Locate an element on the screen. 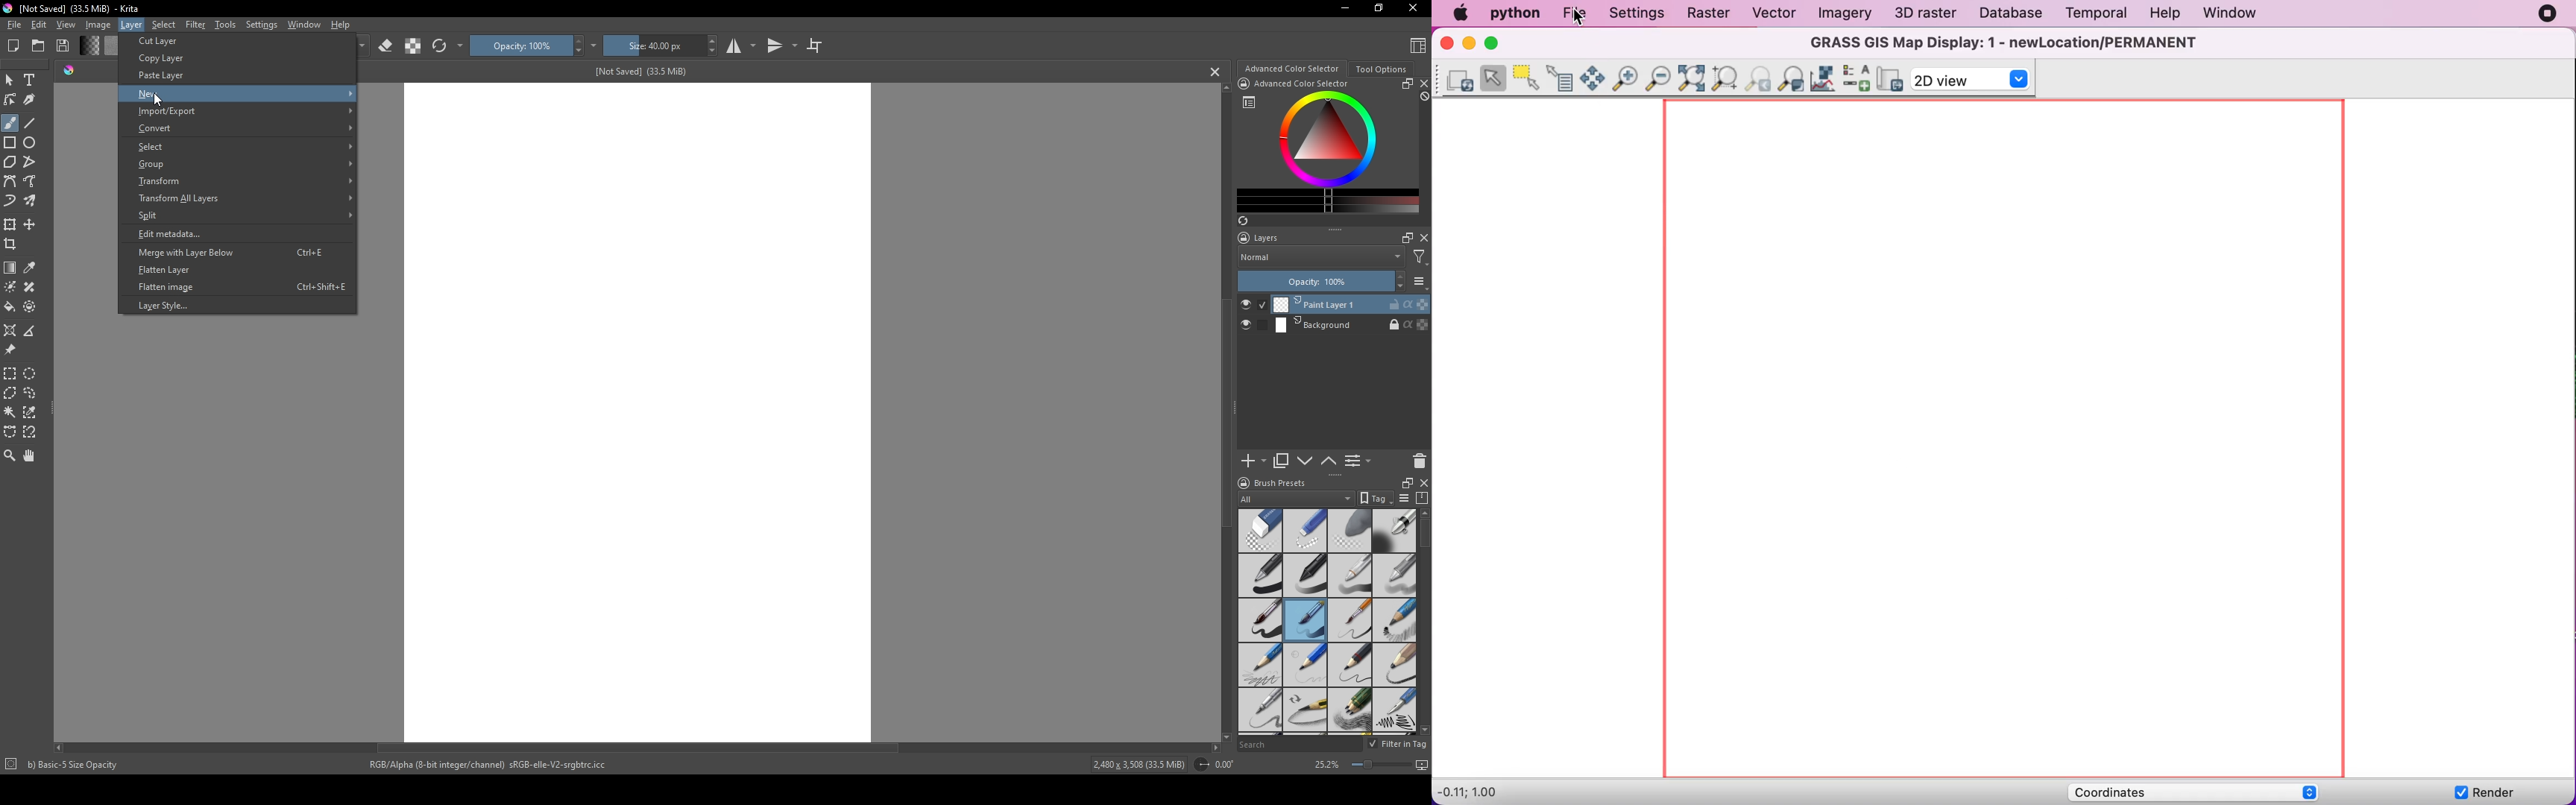  compress is located at coordinates (1423, 498).